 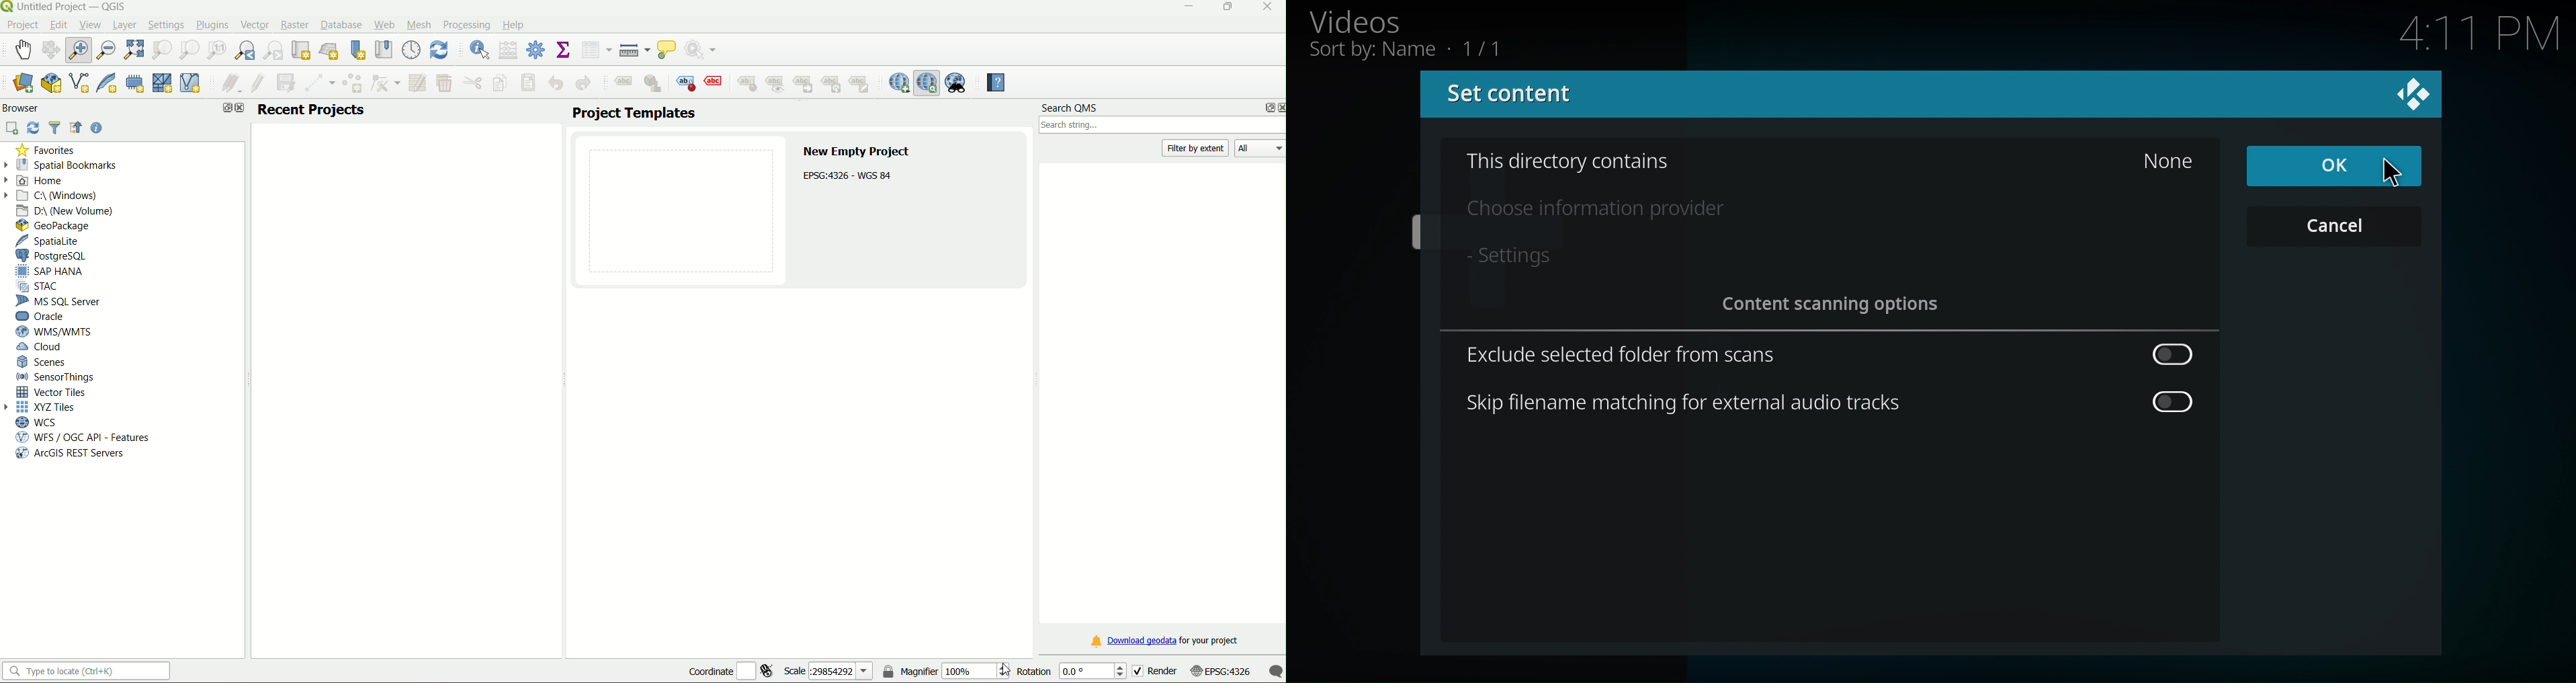 I want to click on Pointer Cursor, so click(x=2396, y=170).